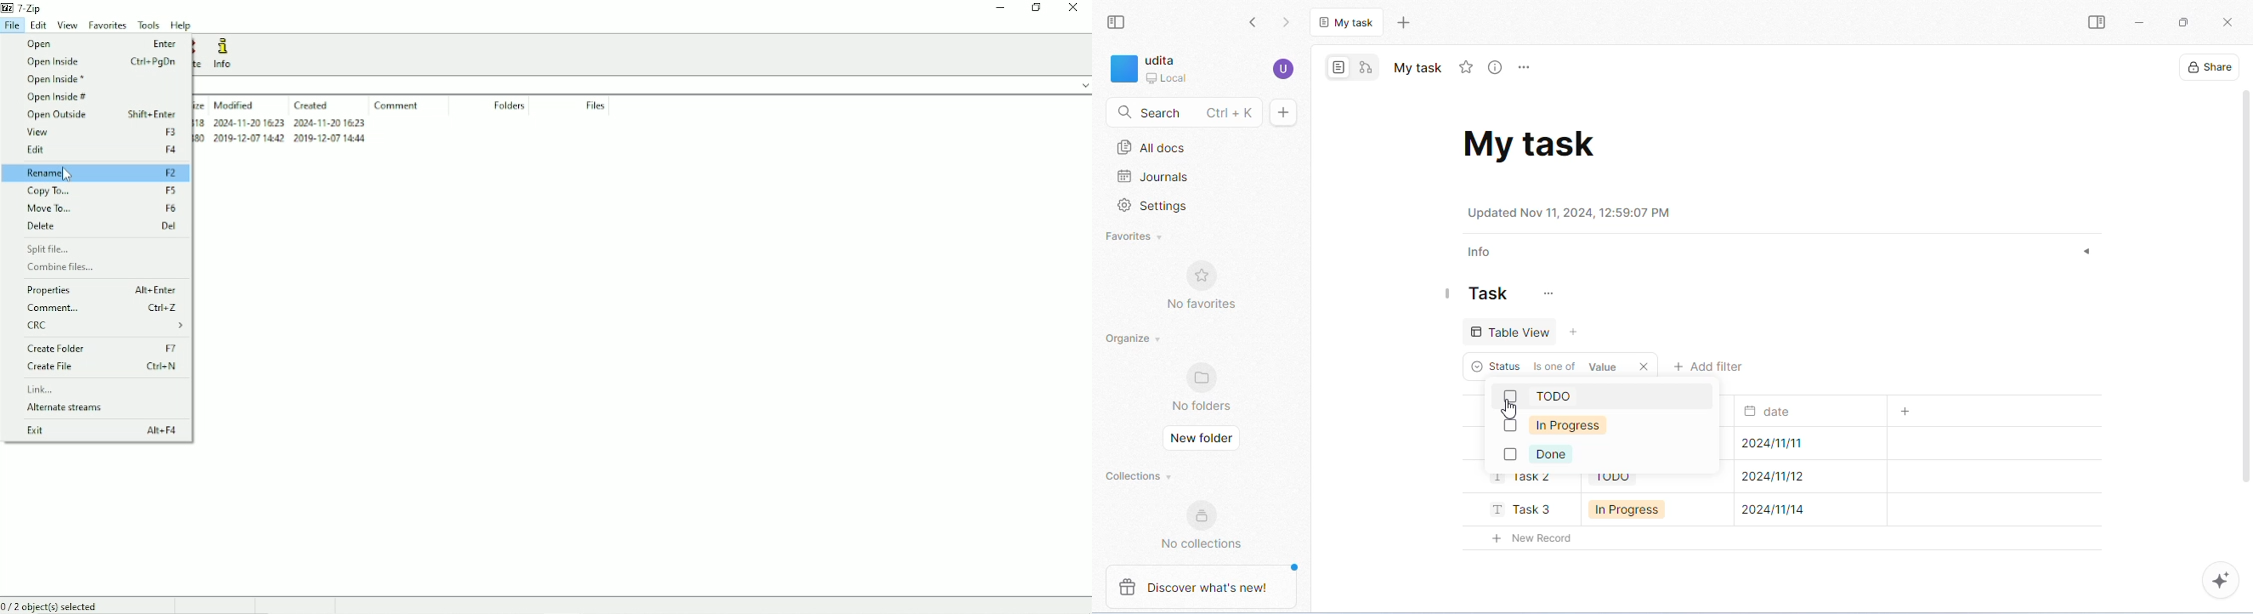  I want to click on Create File, so click(101, 366).